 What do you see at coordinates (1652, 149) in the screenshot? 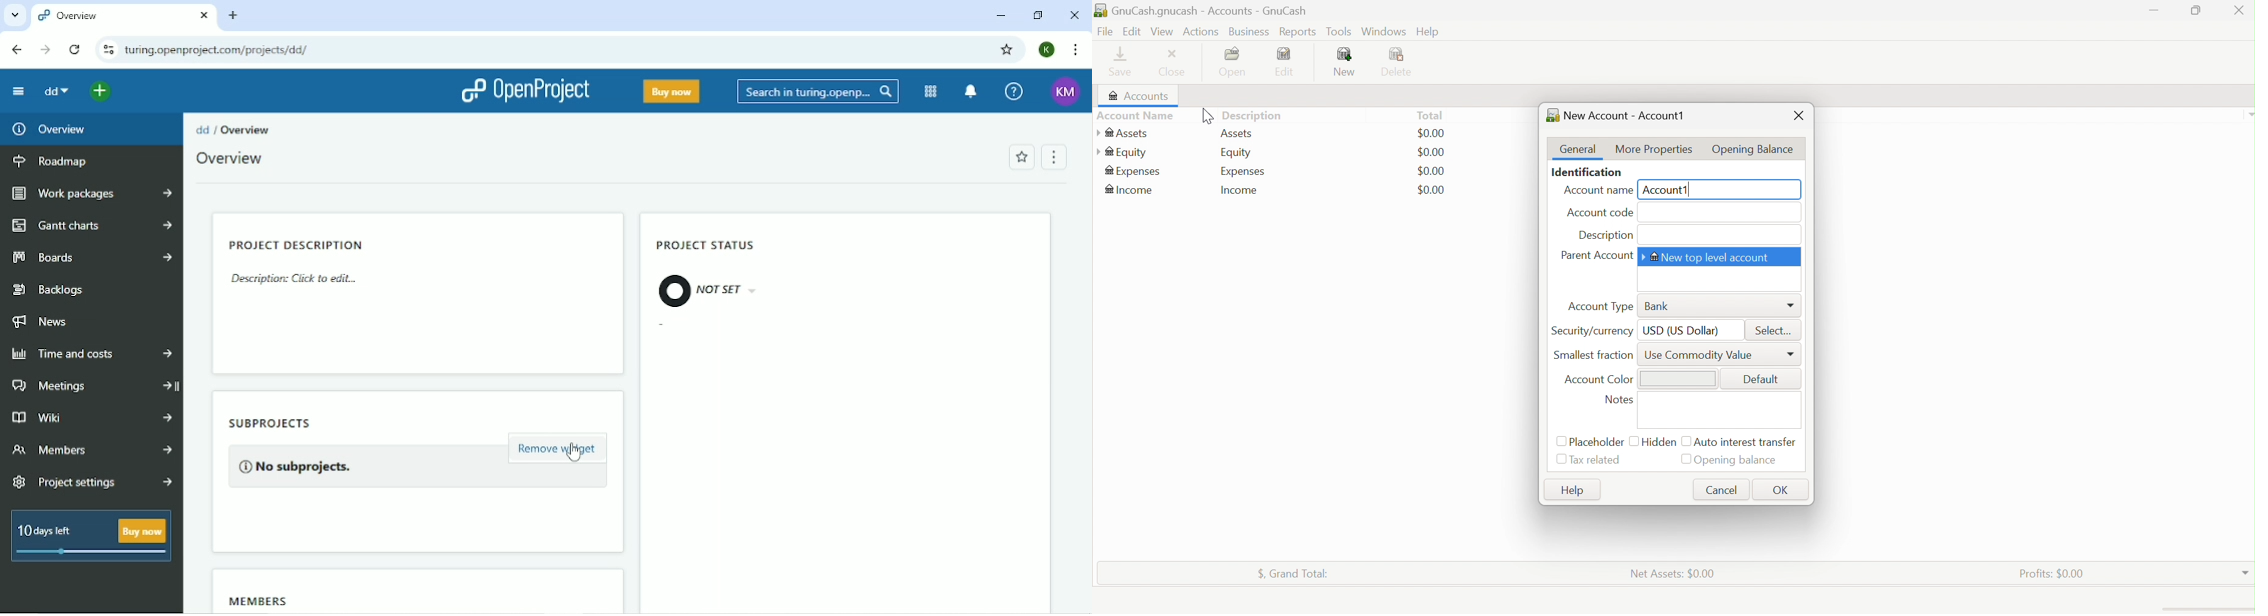
I see `More Properties` at bounding box center [1652, 149].